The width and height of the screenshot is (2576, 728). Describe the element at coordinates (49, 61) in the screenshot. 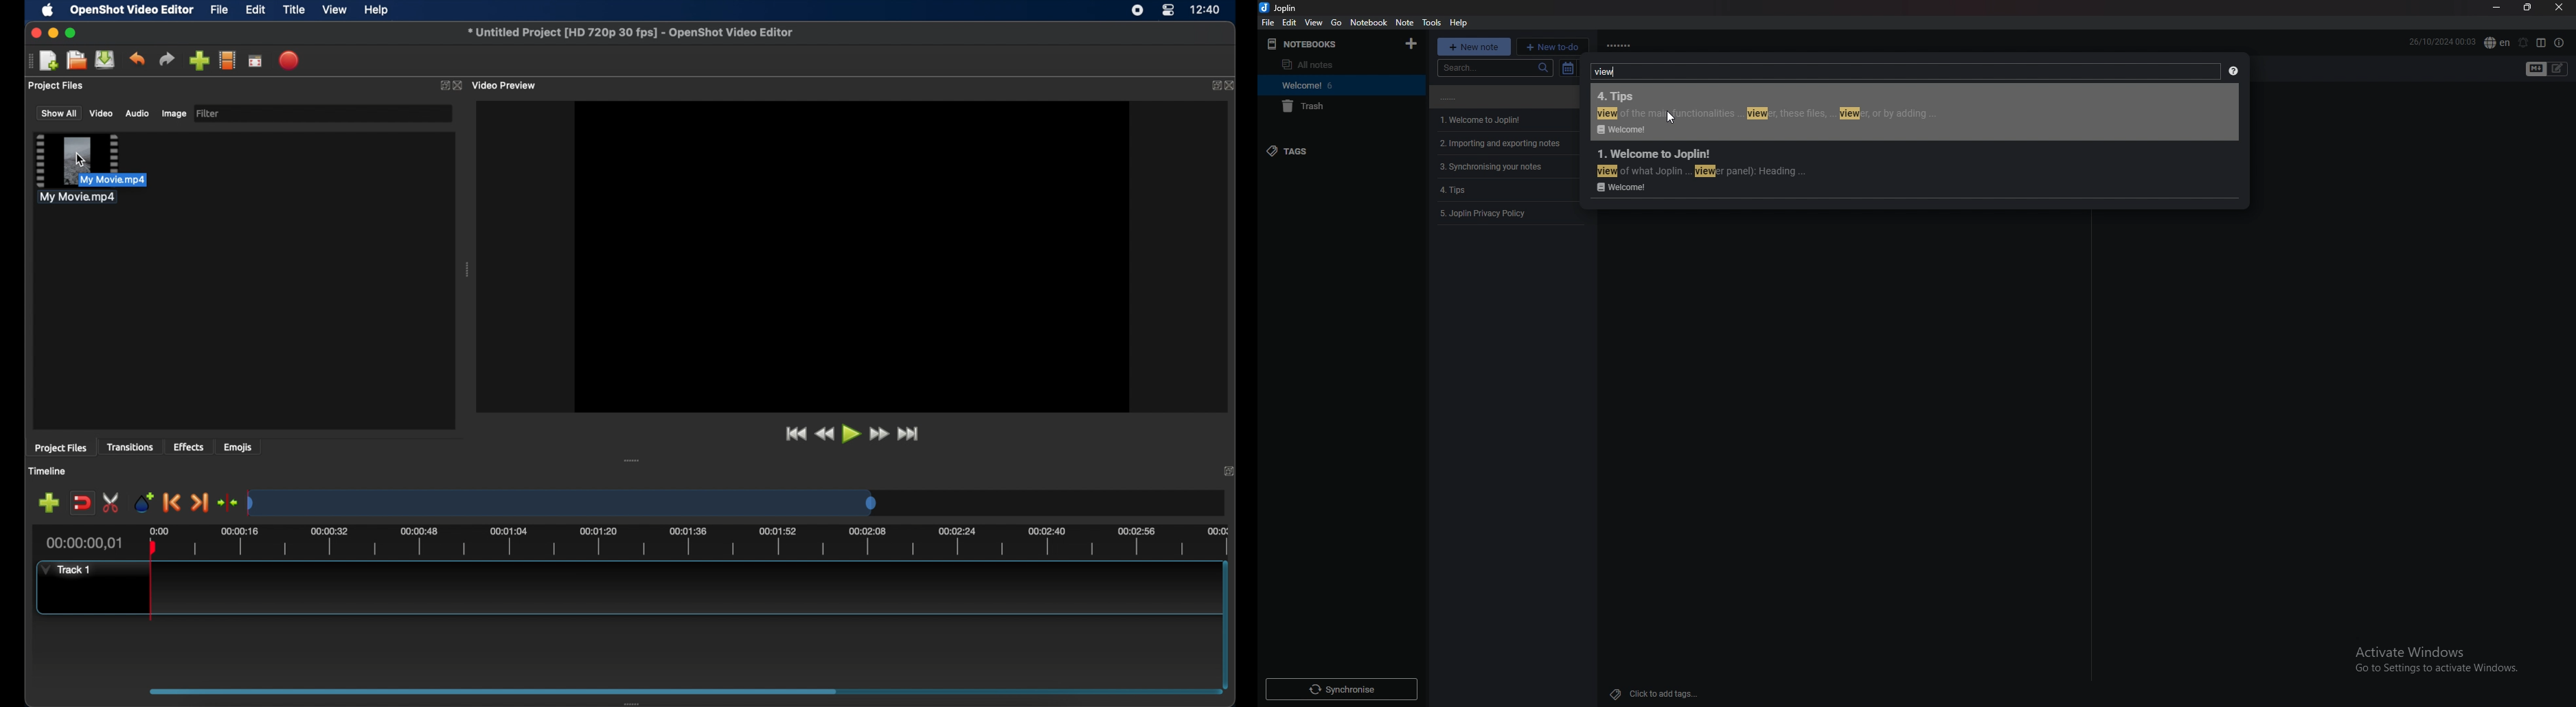

I see `new project` at that location.